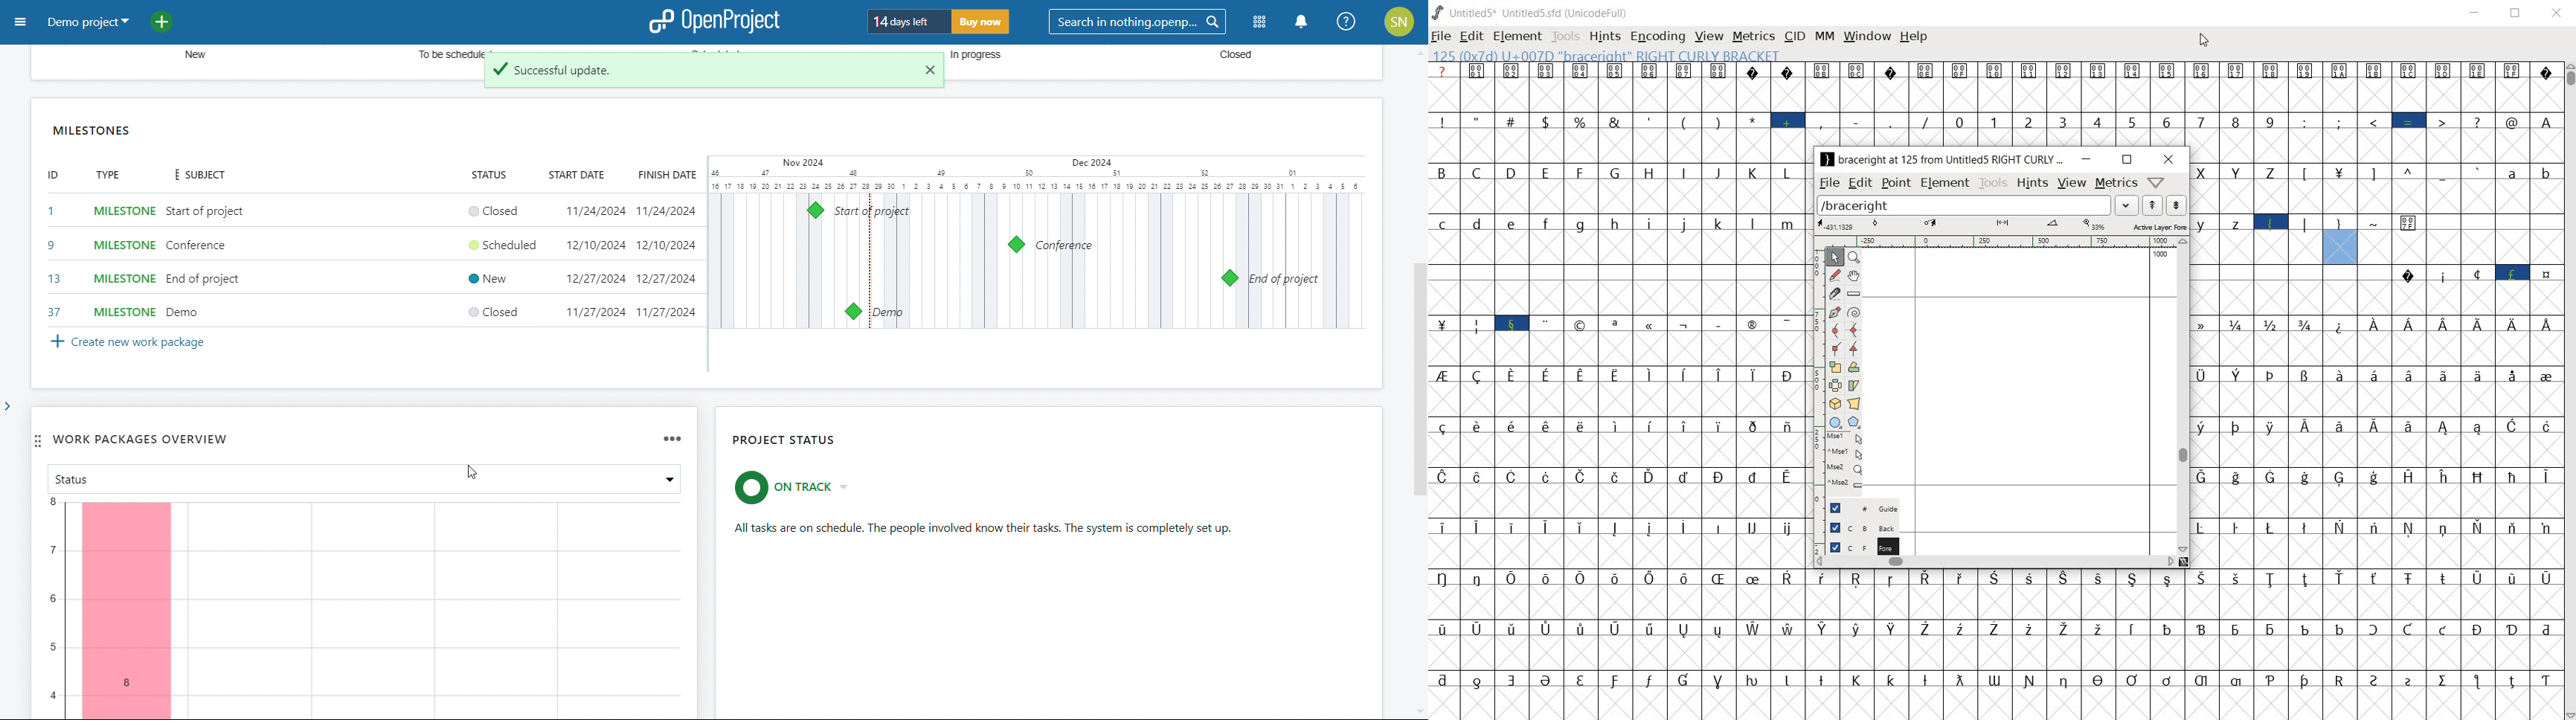  I want to click on milstones 1, so click(816, 210).